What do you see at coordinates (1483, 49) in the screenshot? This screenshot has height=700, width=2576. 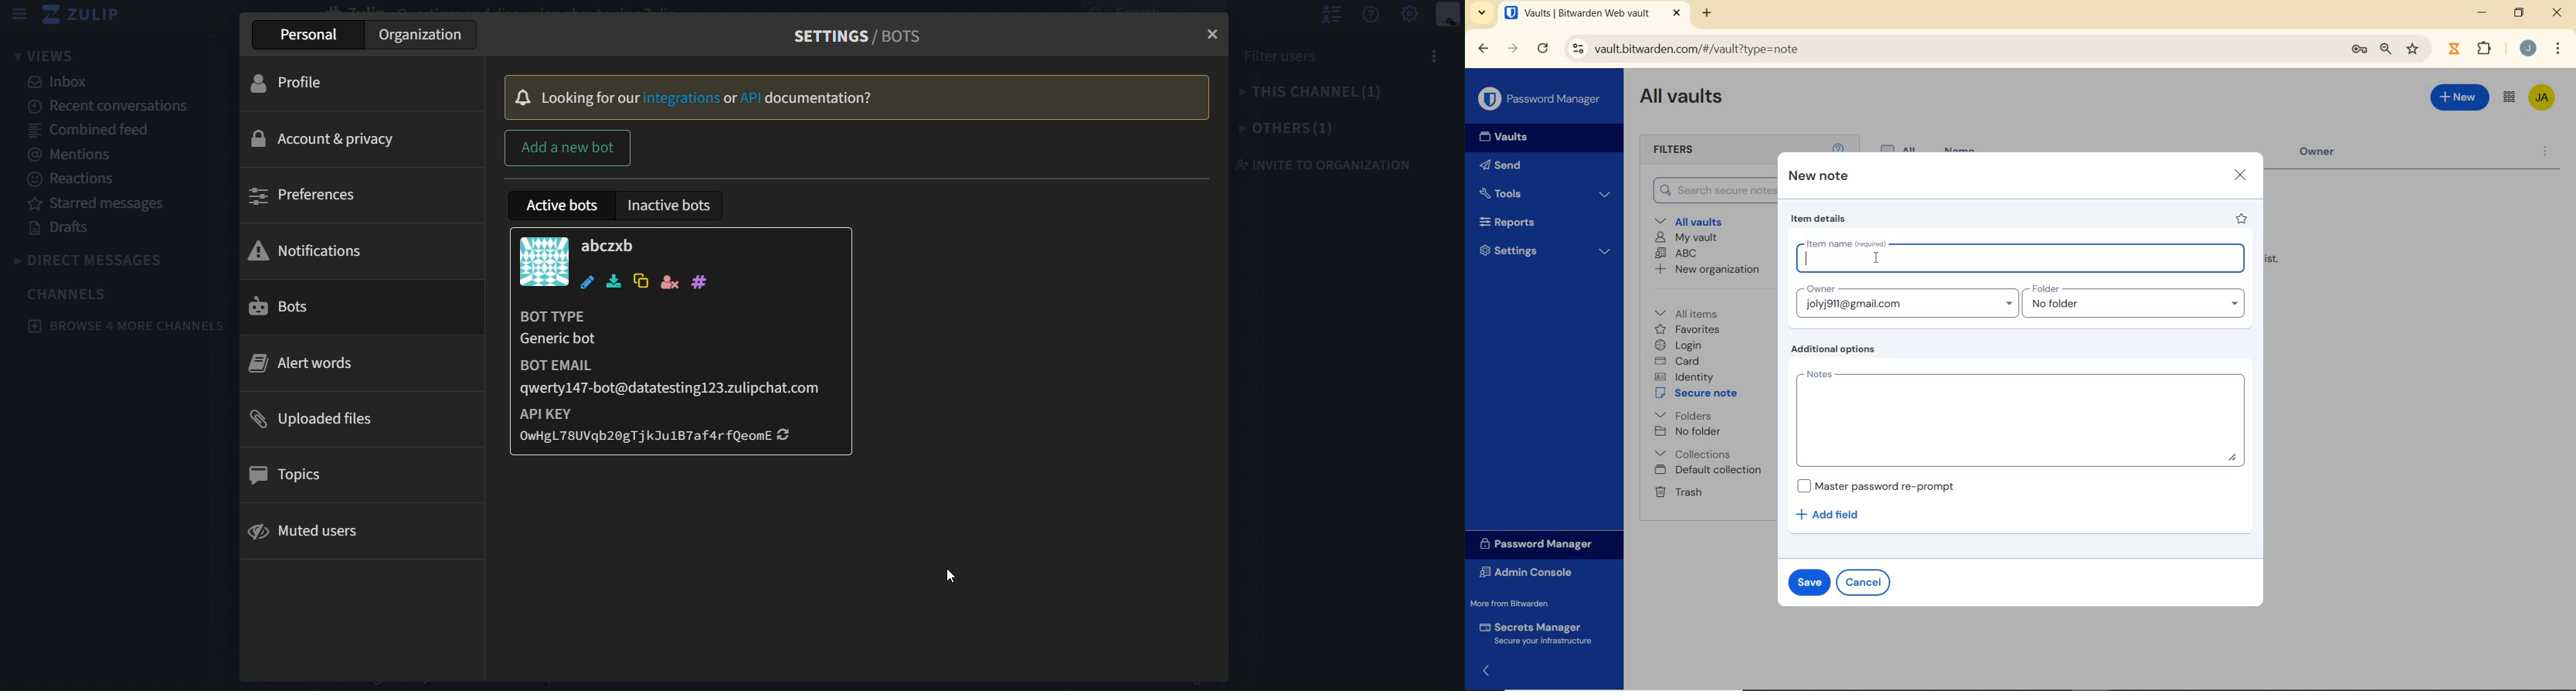 I see `backward` at bounding box center [1483, 49].